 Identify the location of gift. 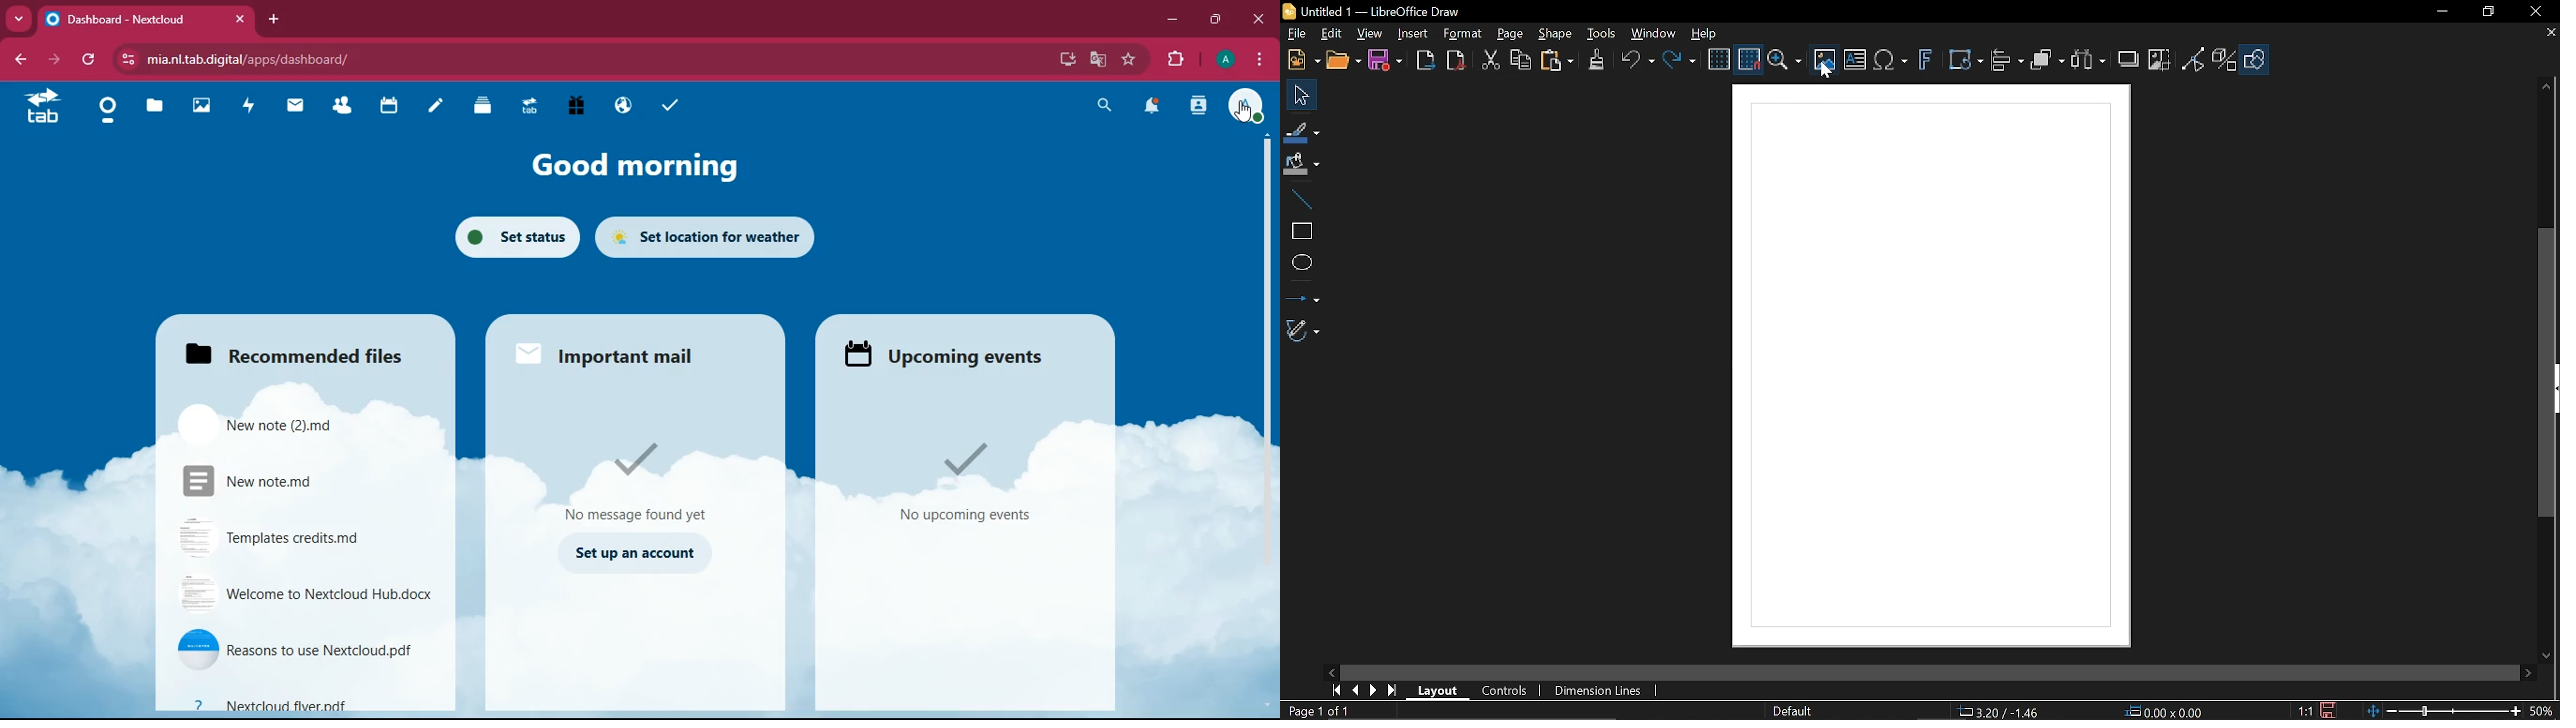
(576, 105).